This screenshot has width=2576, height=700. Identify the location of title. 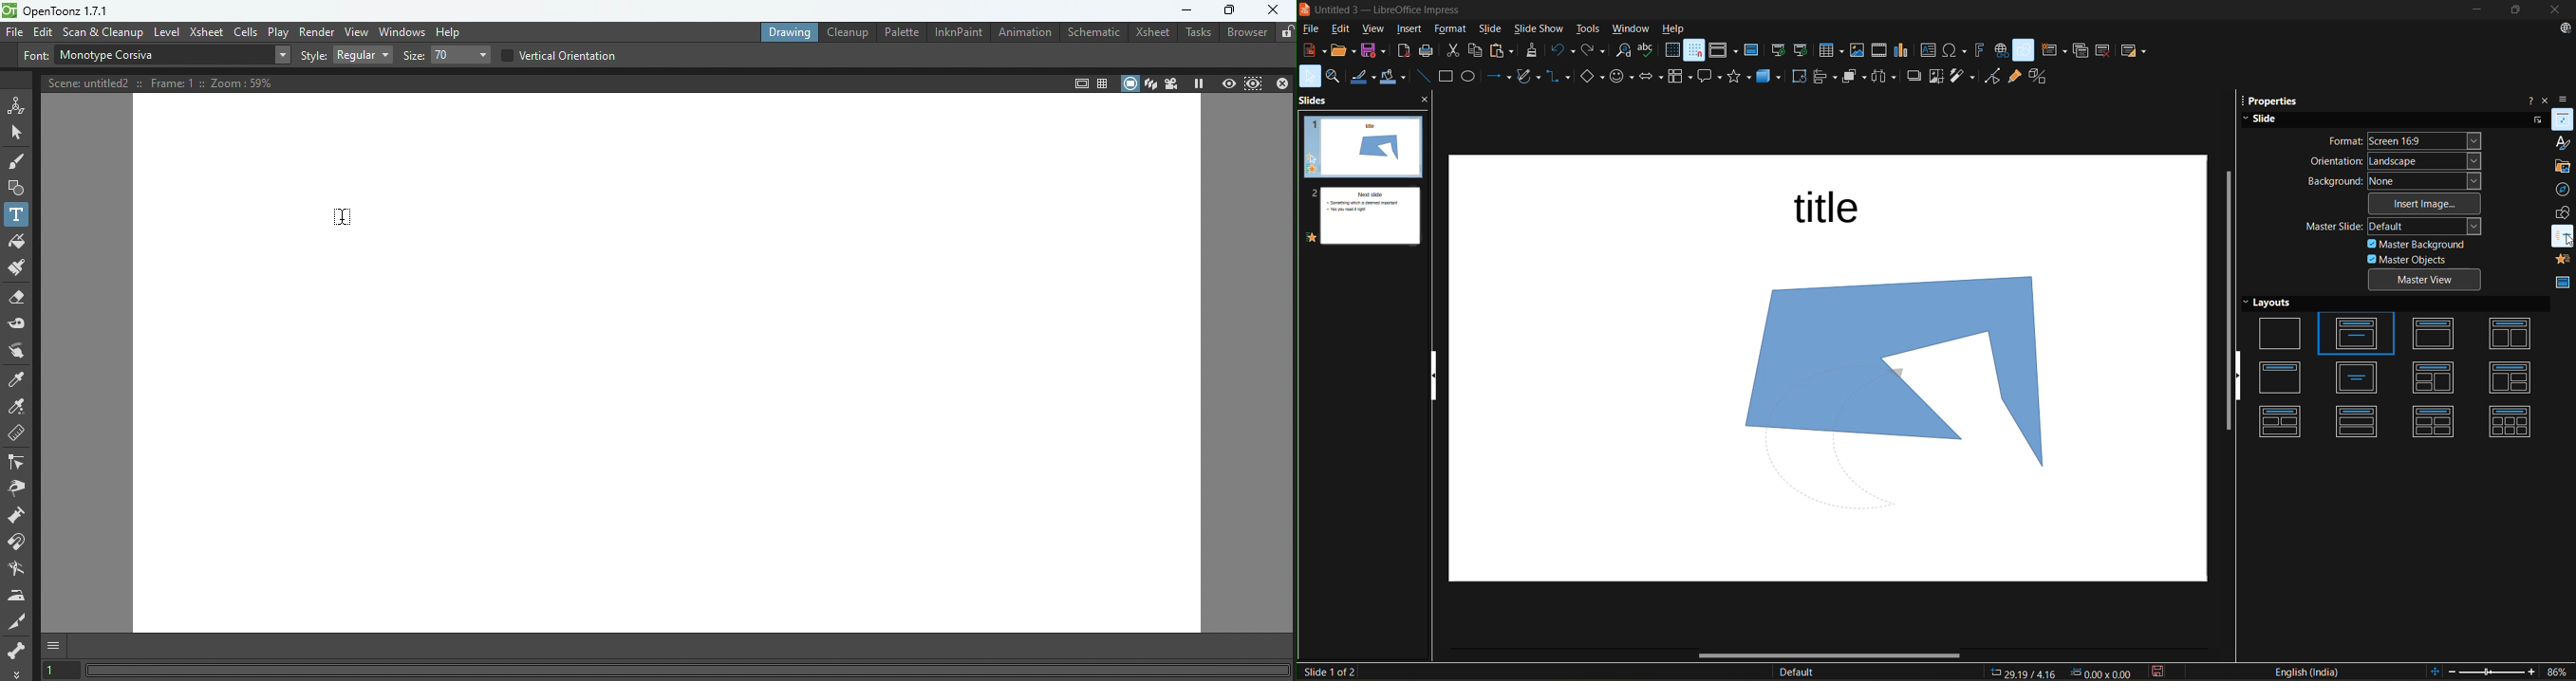
(1837, 212).